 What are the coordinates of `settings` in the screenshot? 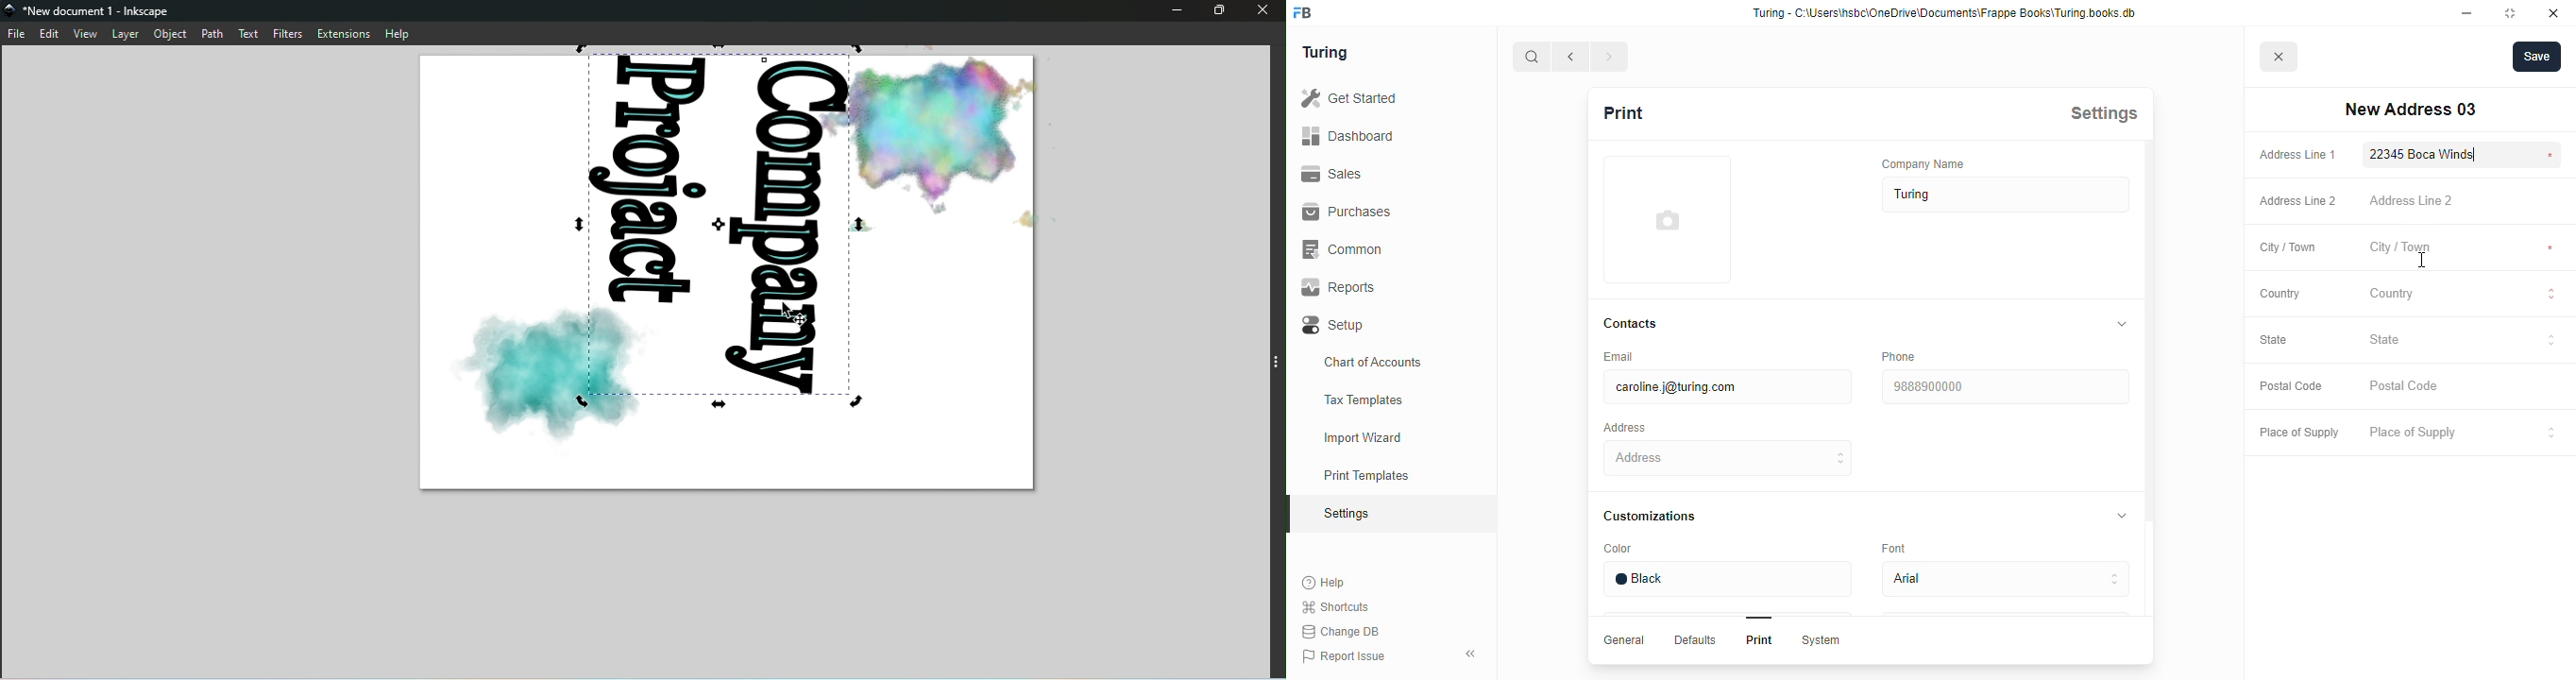 It's located at (1348, 515).